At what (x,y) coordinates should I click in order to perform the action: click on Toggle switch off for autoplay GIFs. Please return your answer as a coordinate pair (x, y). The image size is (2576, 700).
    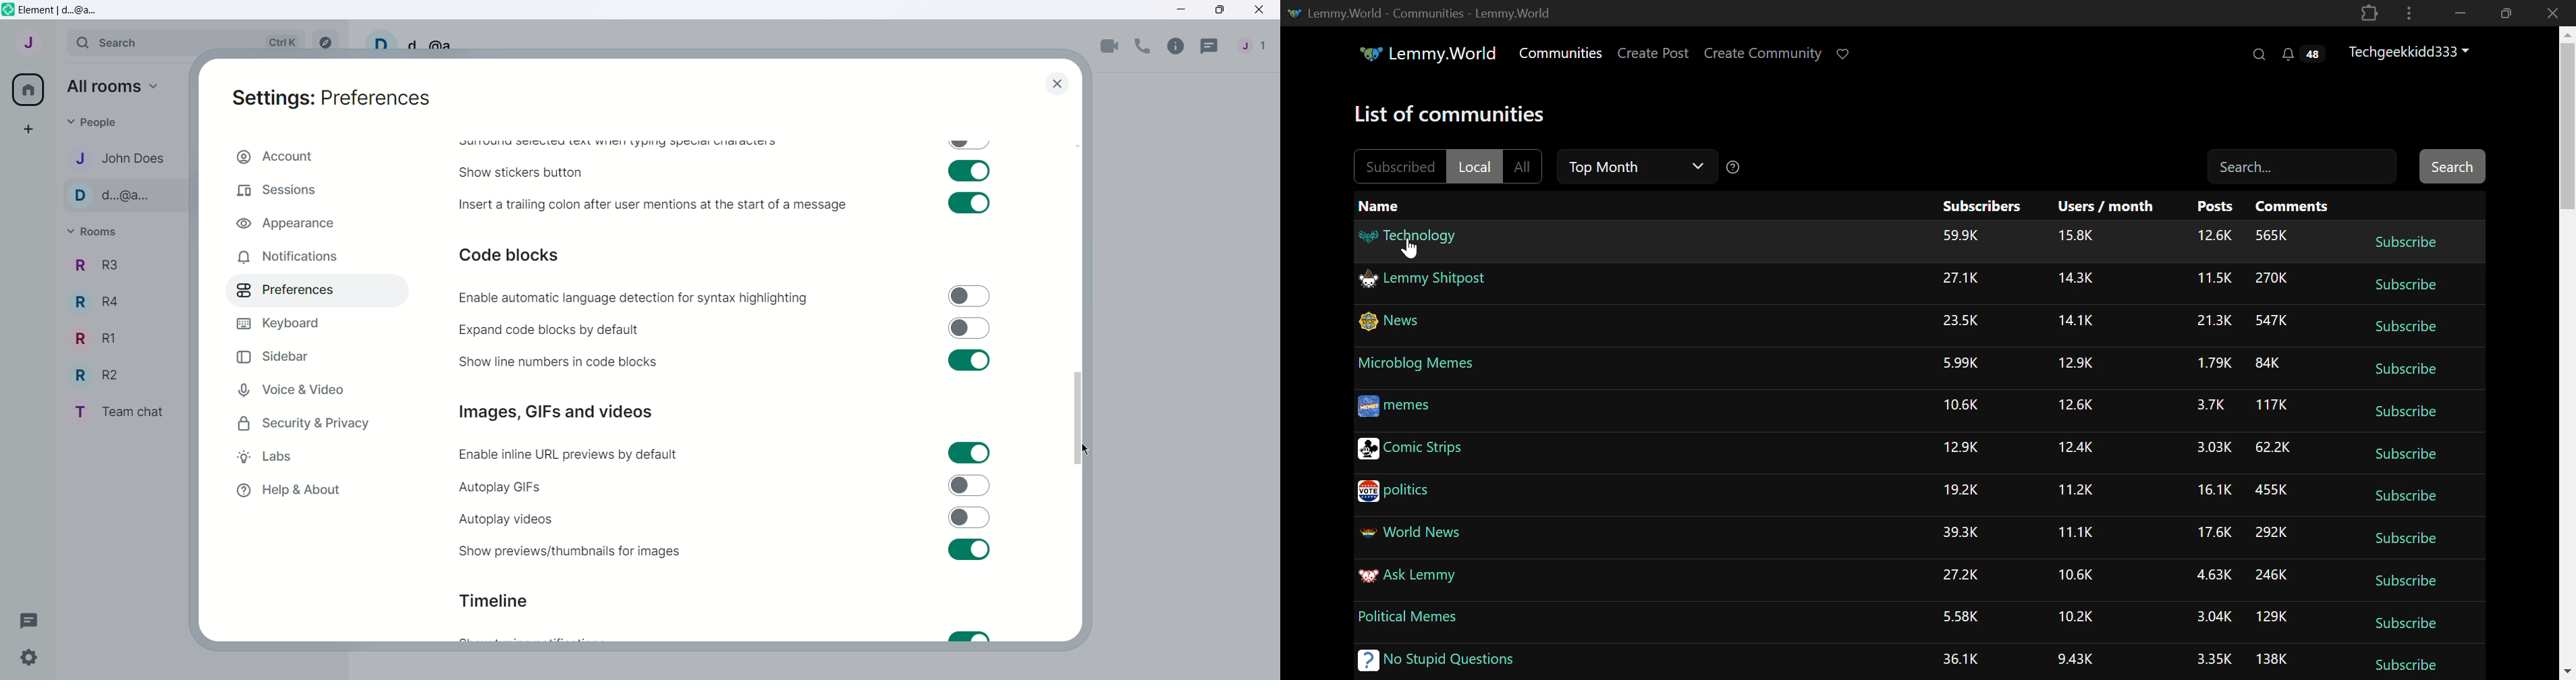
    Looking at the image, I should click on (970, 485).